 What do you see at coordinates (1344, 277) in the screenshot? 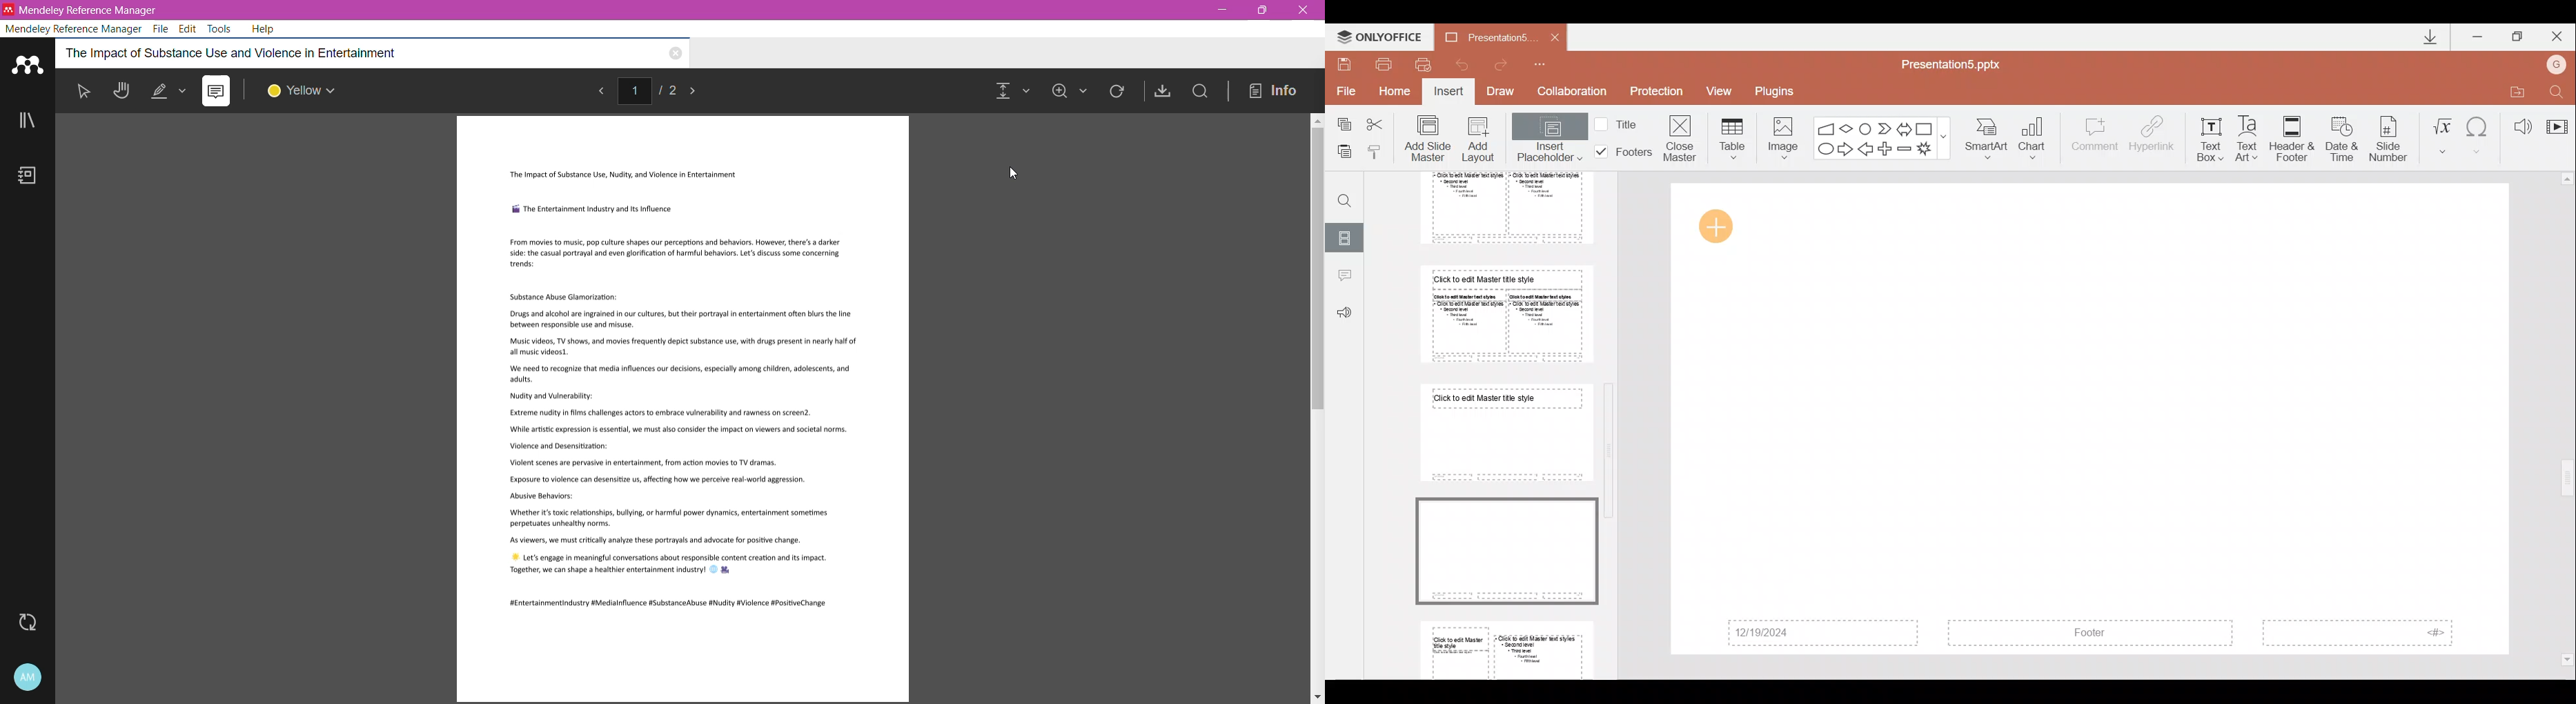
I see `Comments` at bounding box center [1344, 277].